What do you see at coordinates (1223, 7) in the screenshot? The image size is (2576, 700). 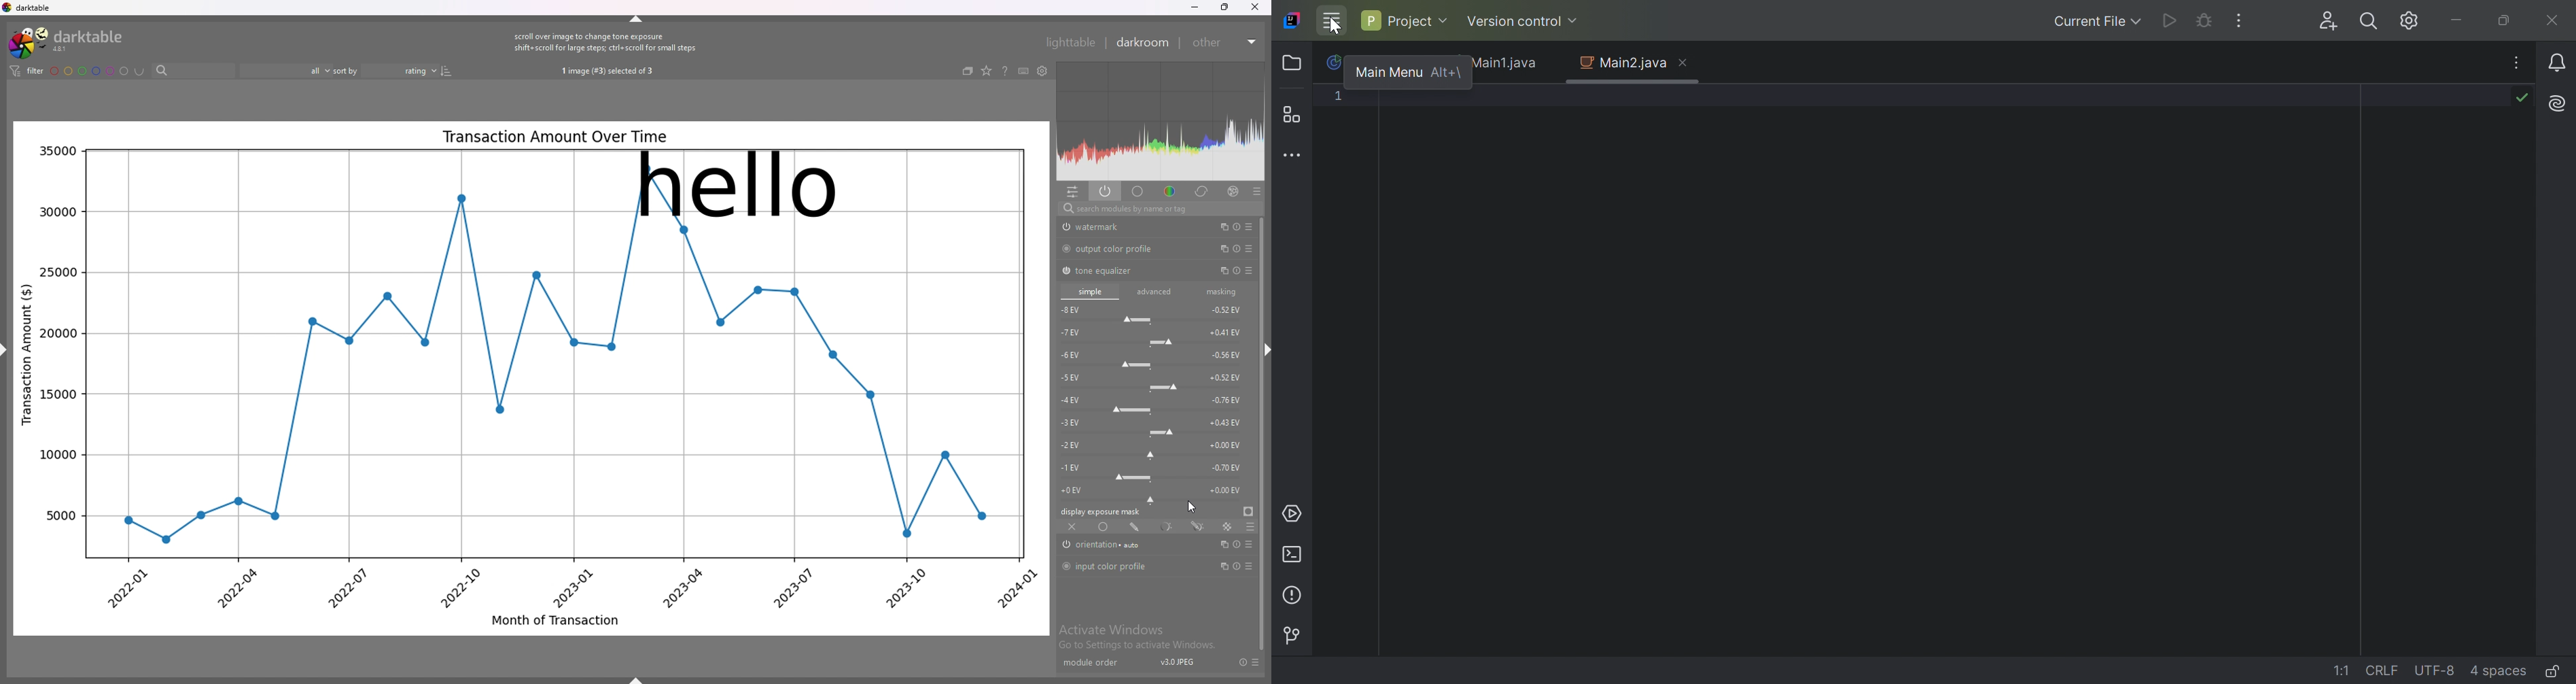 I see `resize` at bounding box center [1223, 7].